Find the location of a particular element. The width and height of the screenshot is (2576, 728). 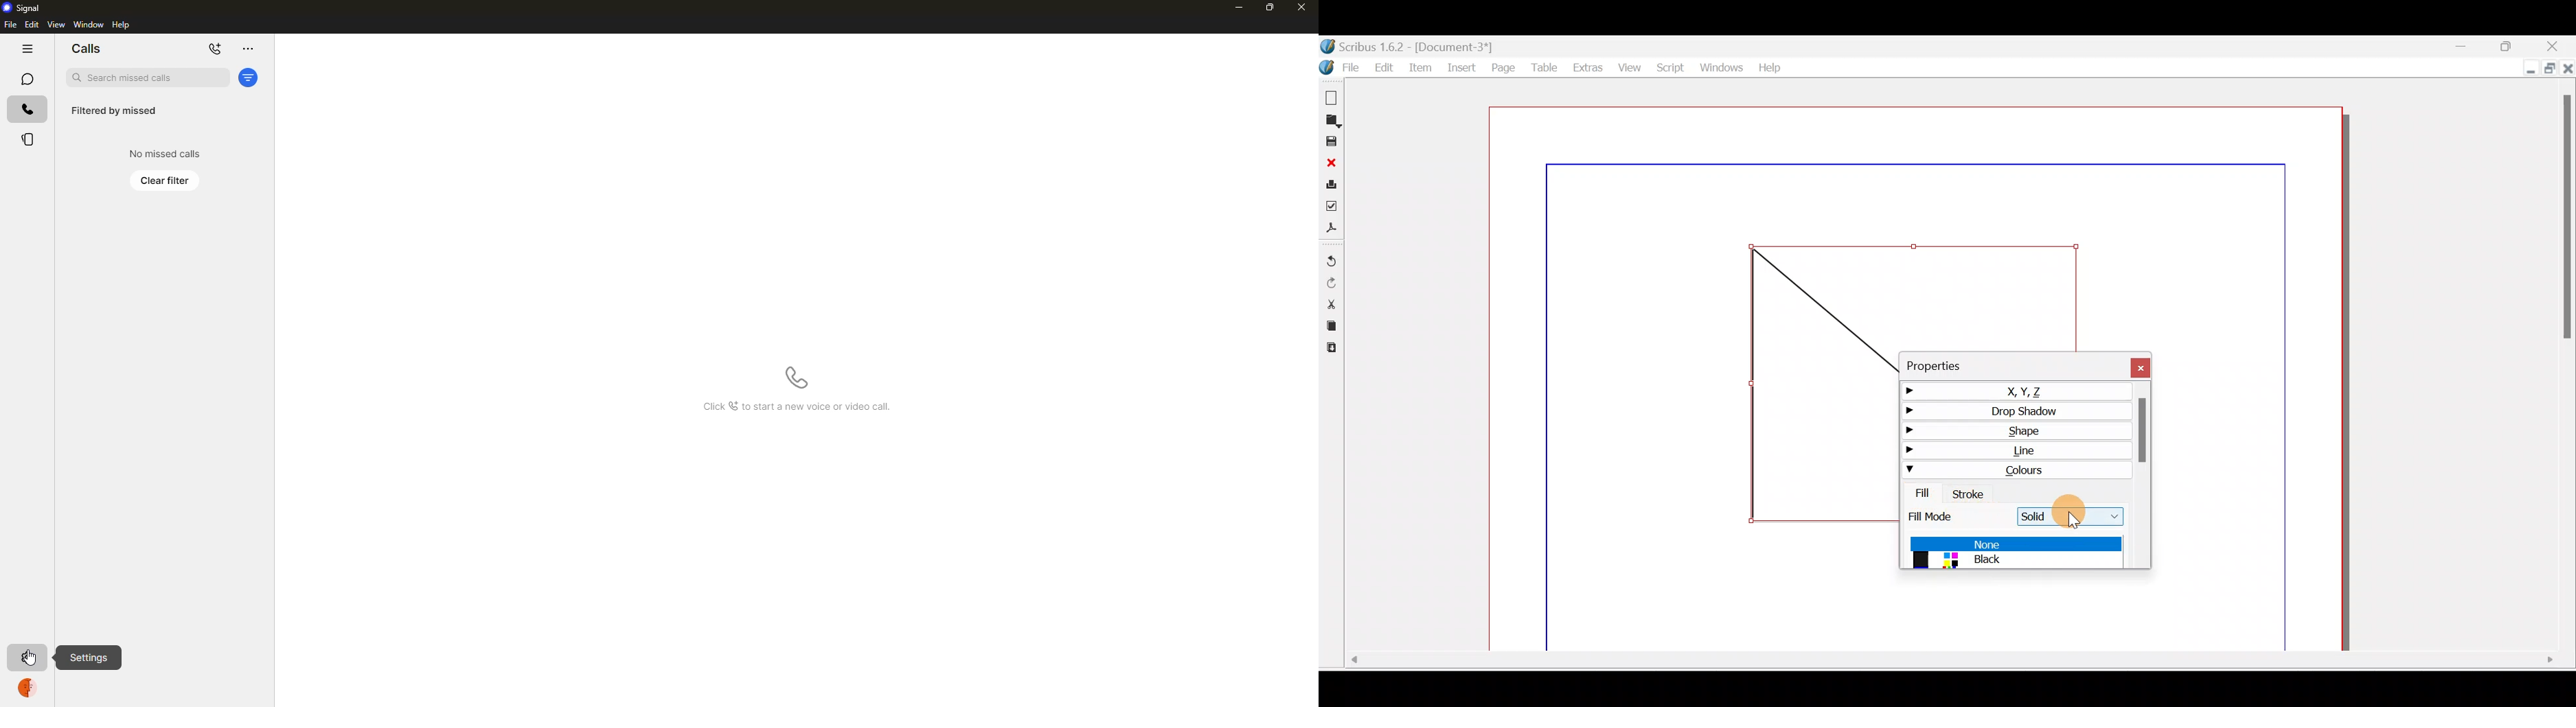

Item is located at coordinates (1420, 70).